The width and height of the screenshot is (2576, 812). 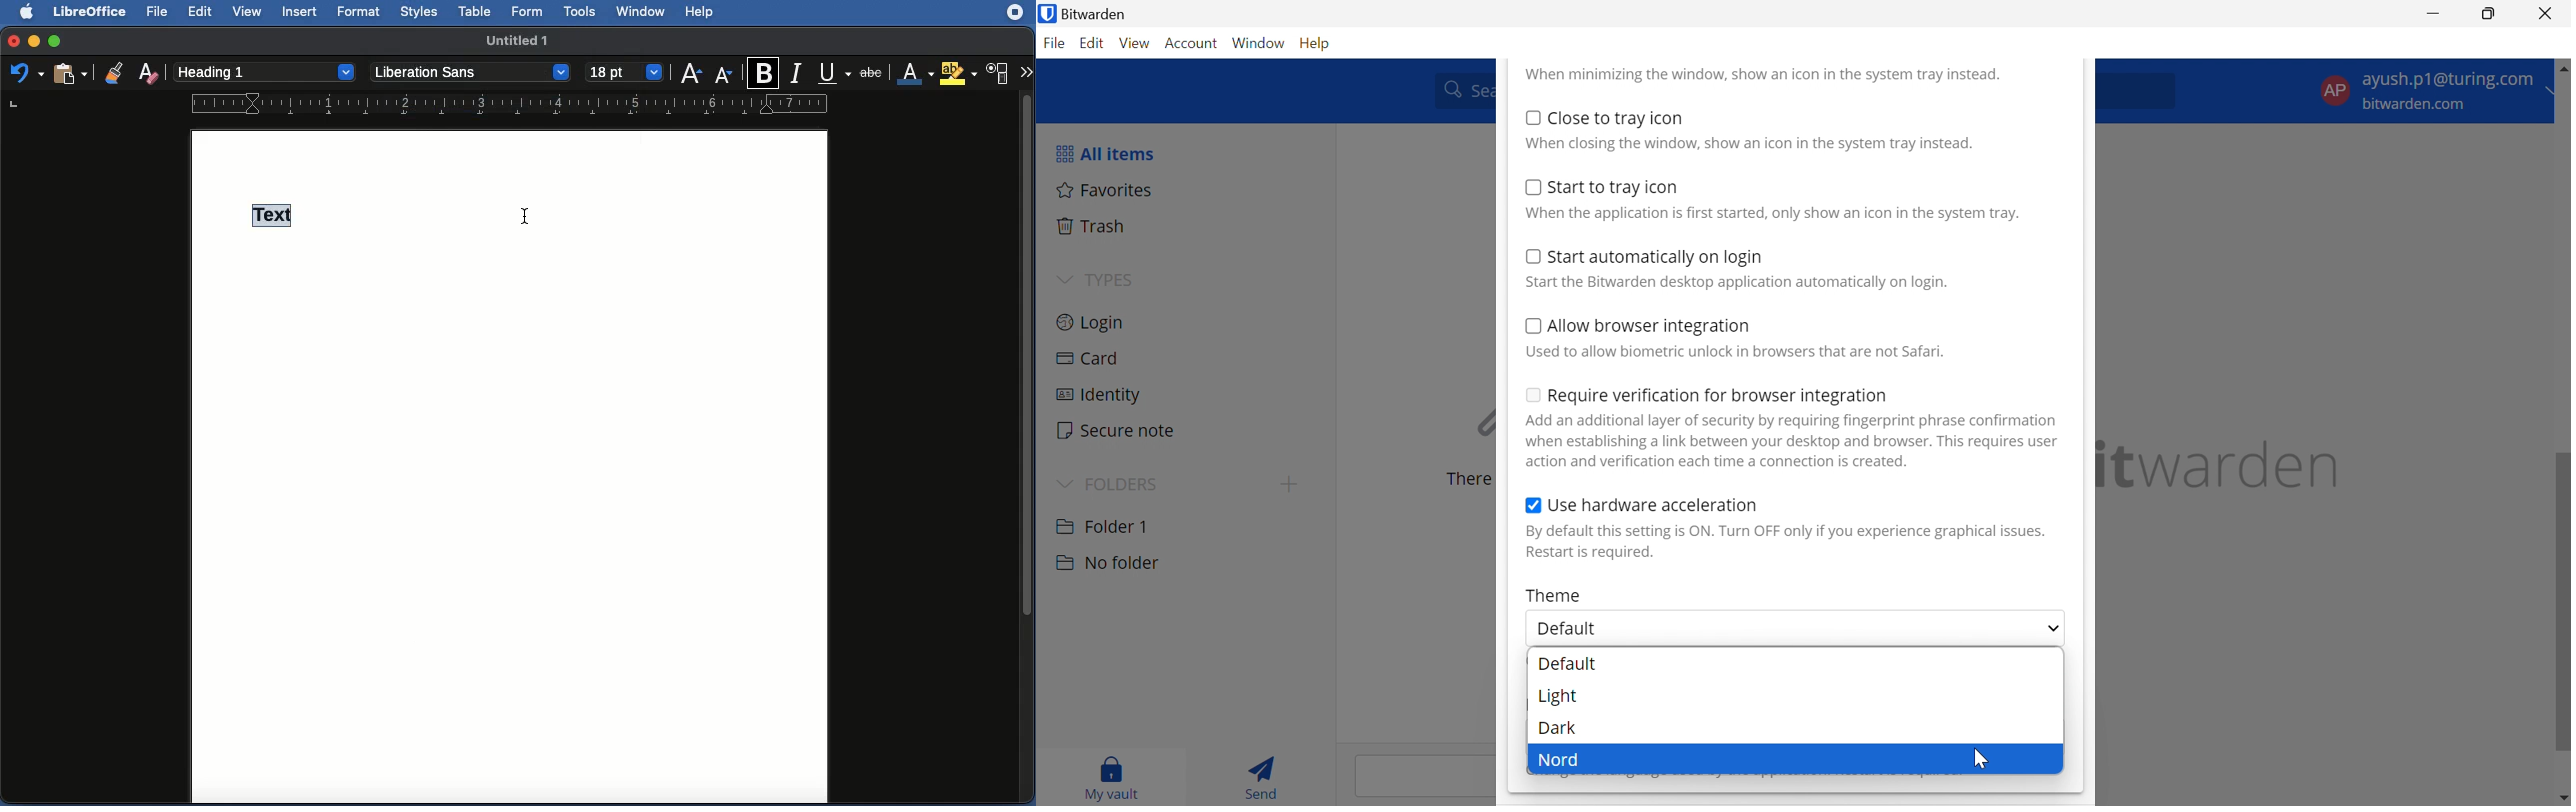 I want to click on Minimize, so click(x=34, y=42).